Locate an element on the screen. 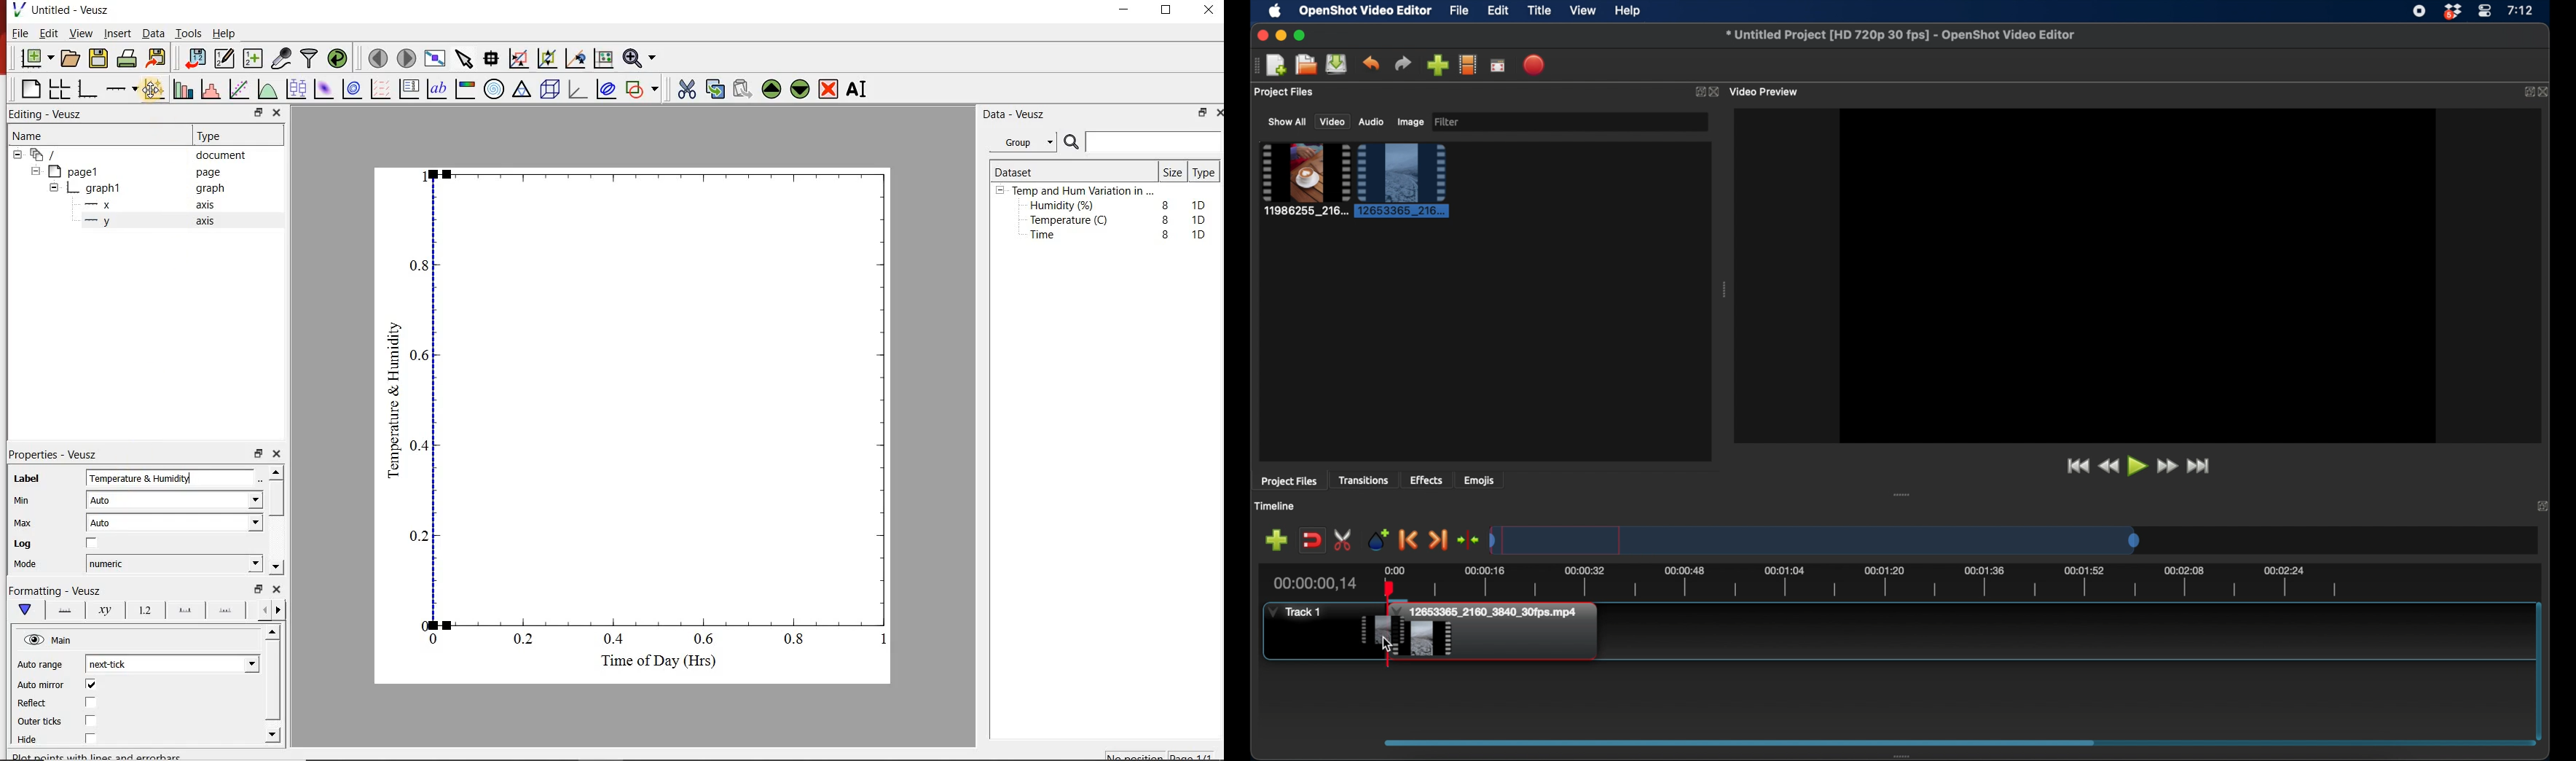 The image size is (2576, 784). Type is located at coordinates (1204, 173).